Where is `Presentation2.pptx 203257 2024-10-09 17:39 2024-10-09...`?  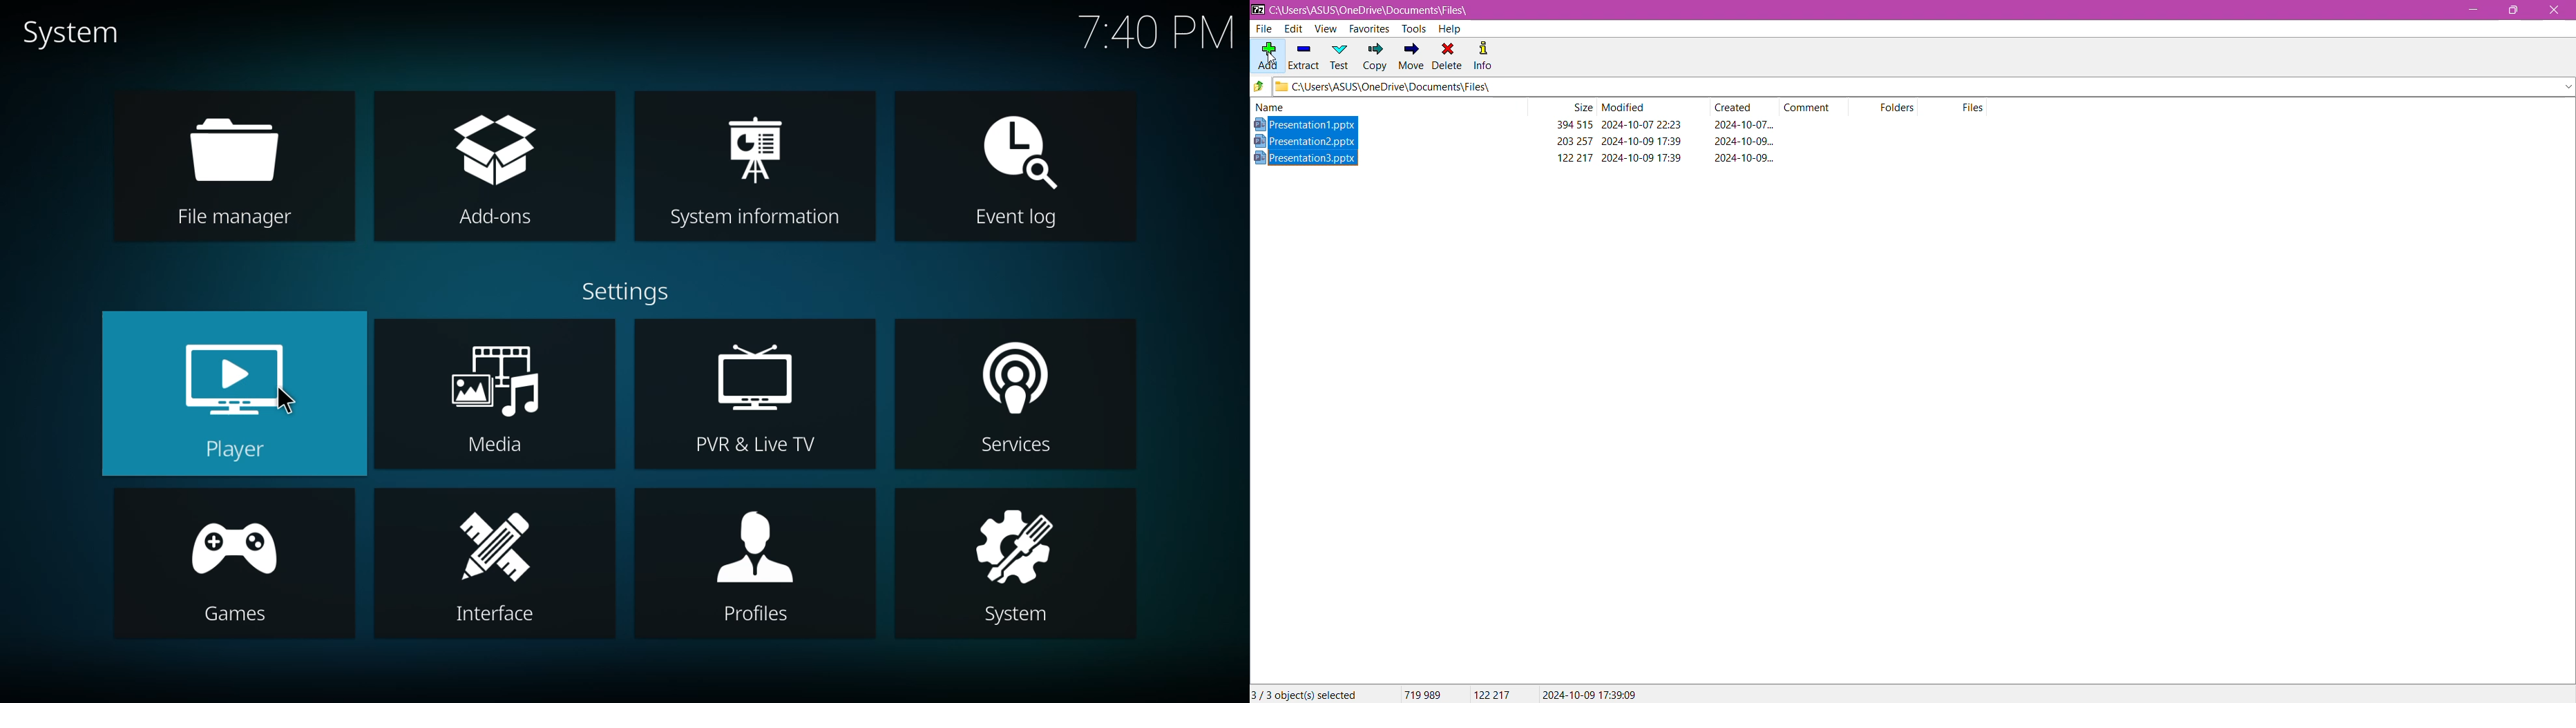 Presentation2.pptx 203257 2024-10-09 17:39 2024-10-09... is located at coordinates (1525, 140).